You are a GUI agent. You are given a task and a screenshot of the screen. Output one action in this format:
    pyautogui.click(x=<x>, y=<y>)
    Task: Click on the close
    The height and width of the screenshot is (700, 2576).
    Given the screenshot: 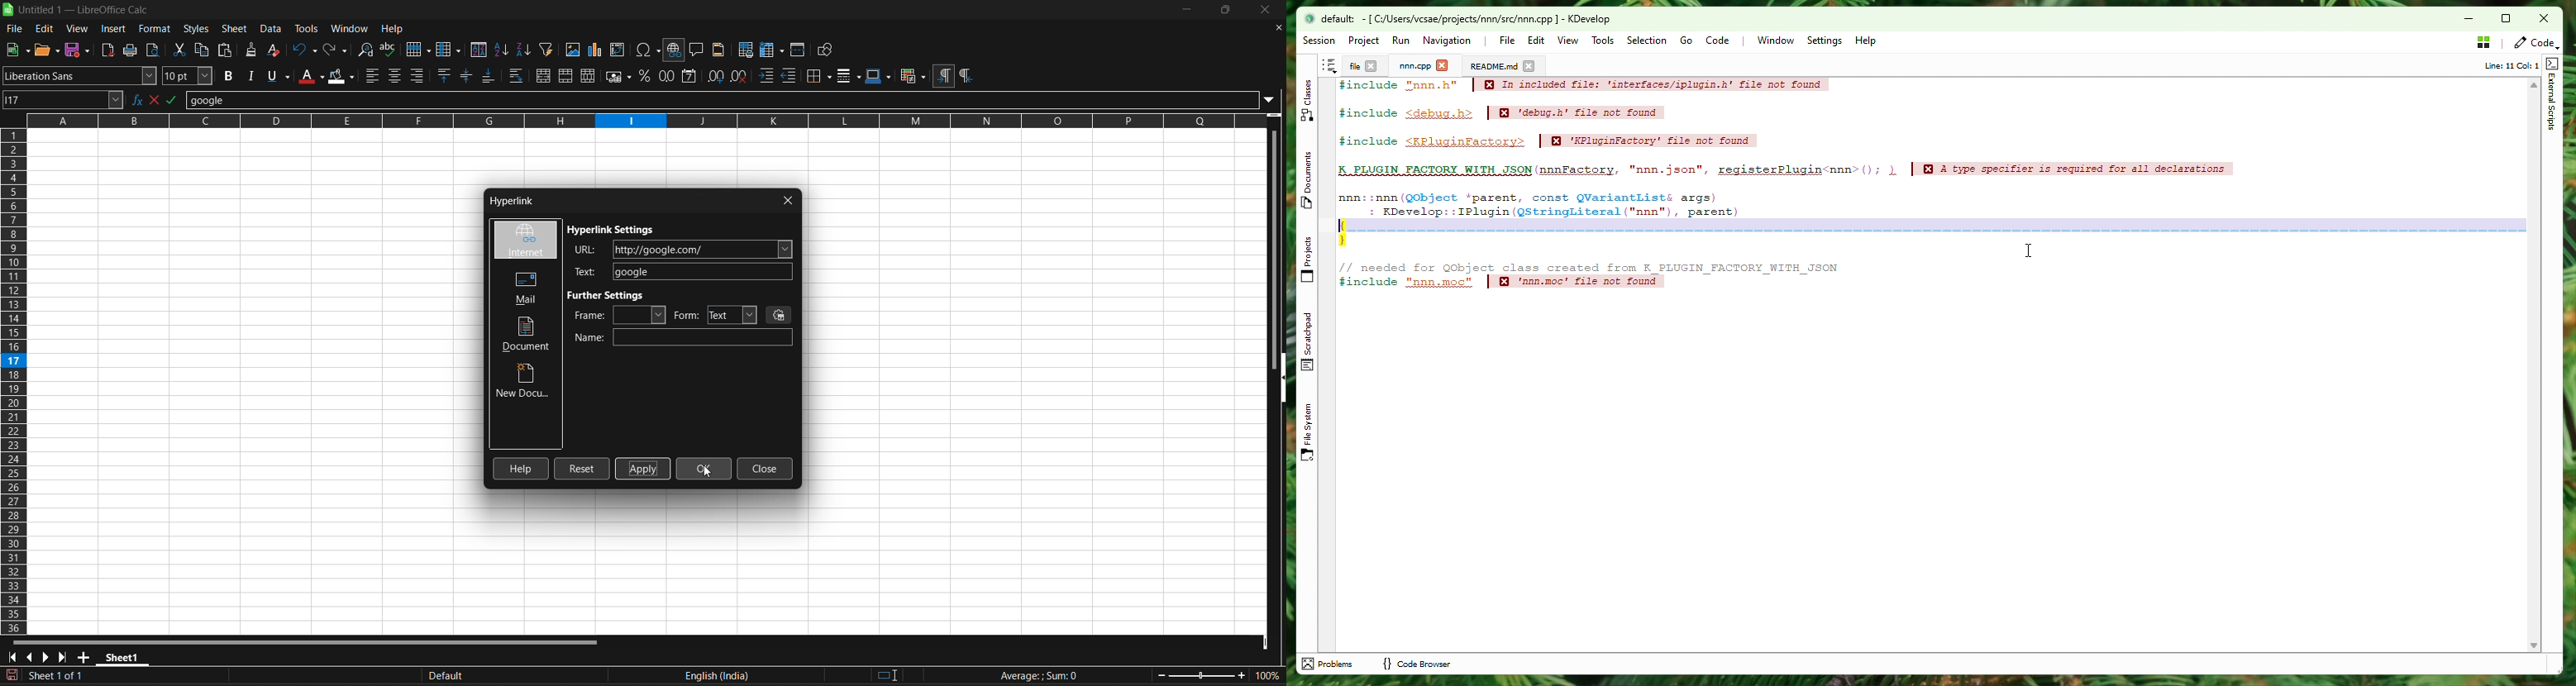 What is the action you would take?
    pyautogui.click(x=1263, y=9)
    